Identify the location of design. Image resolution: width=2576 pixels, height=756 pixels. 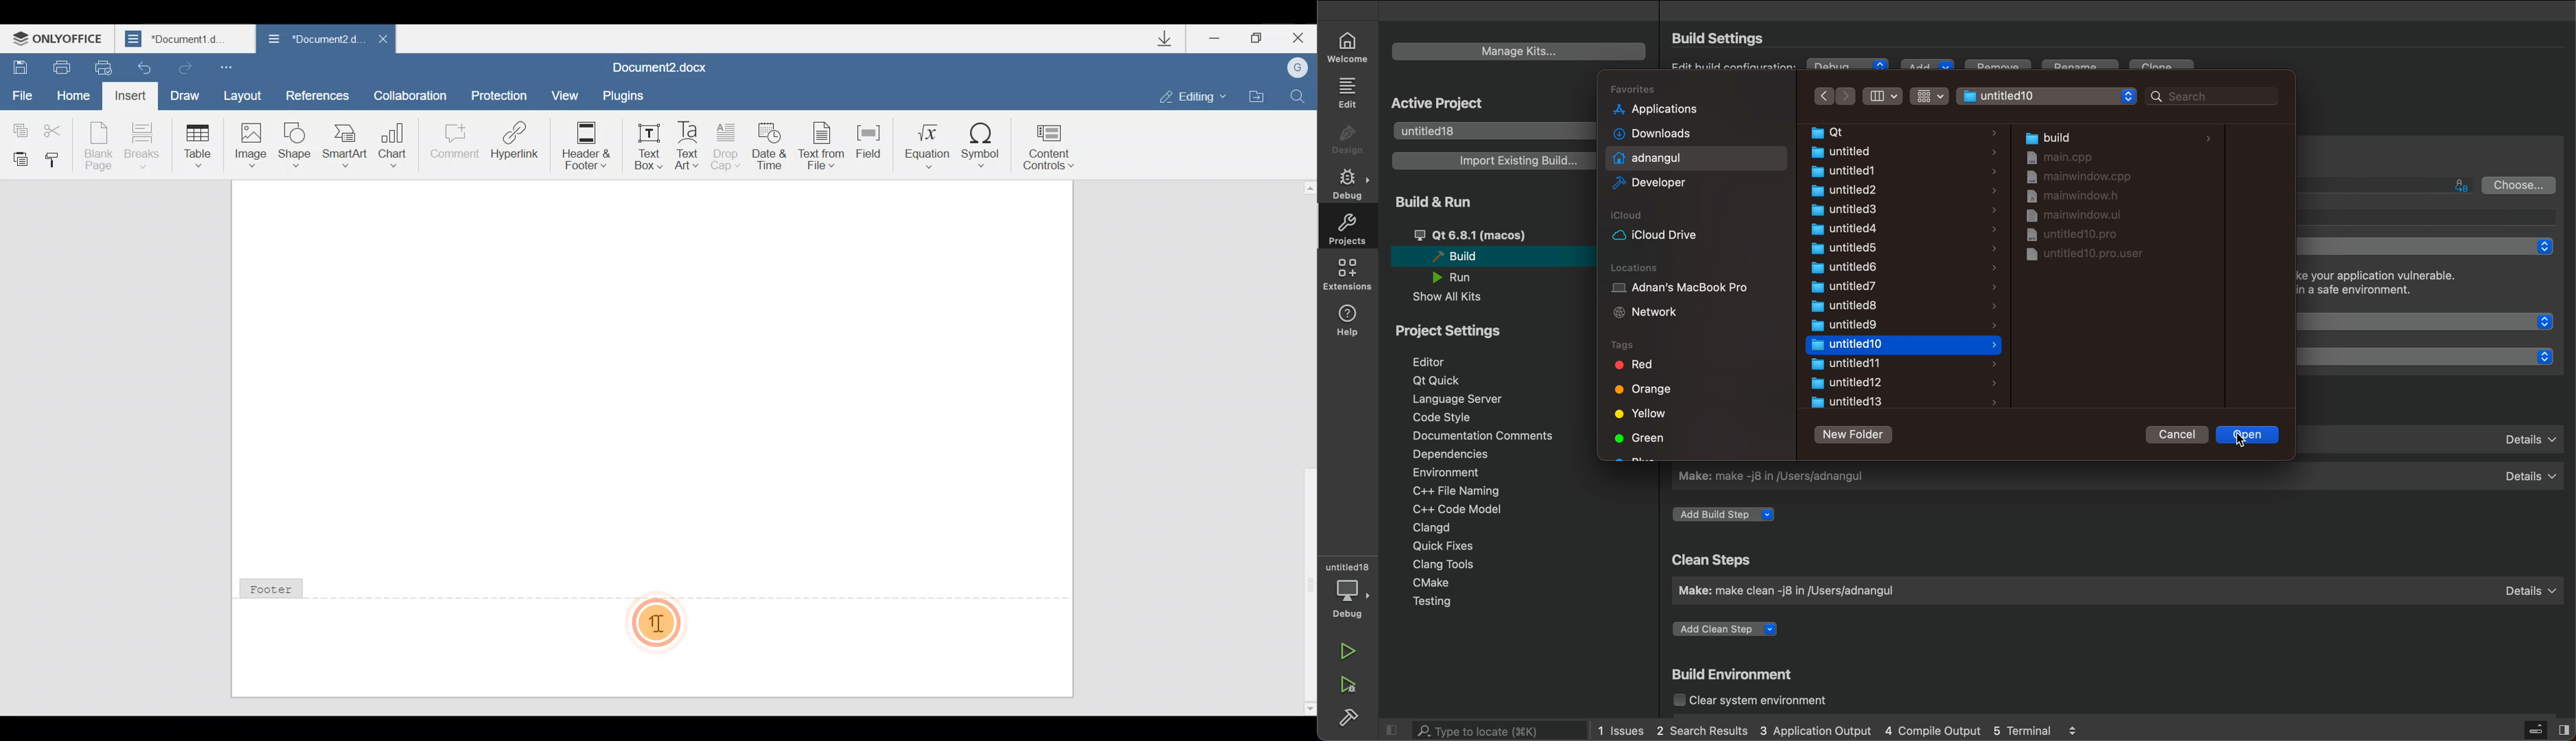
(1346, 138).